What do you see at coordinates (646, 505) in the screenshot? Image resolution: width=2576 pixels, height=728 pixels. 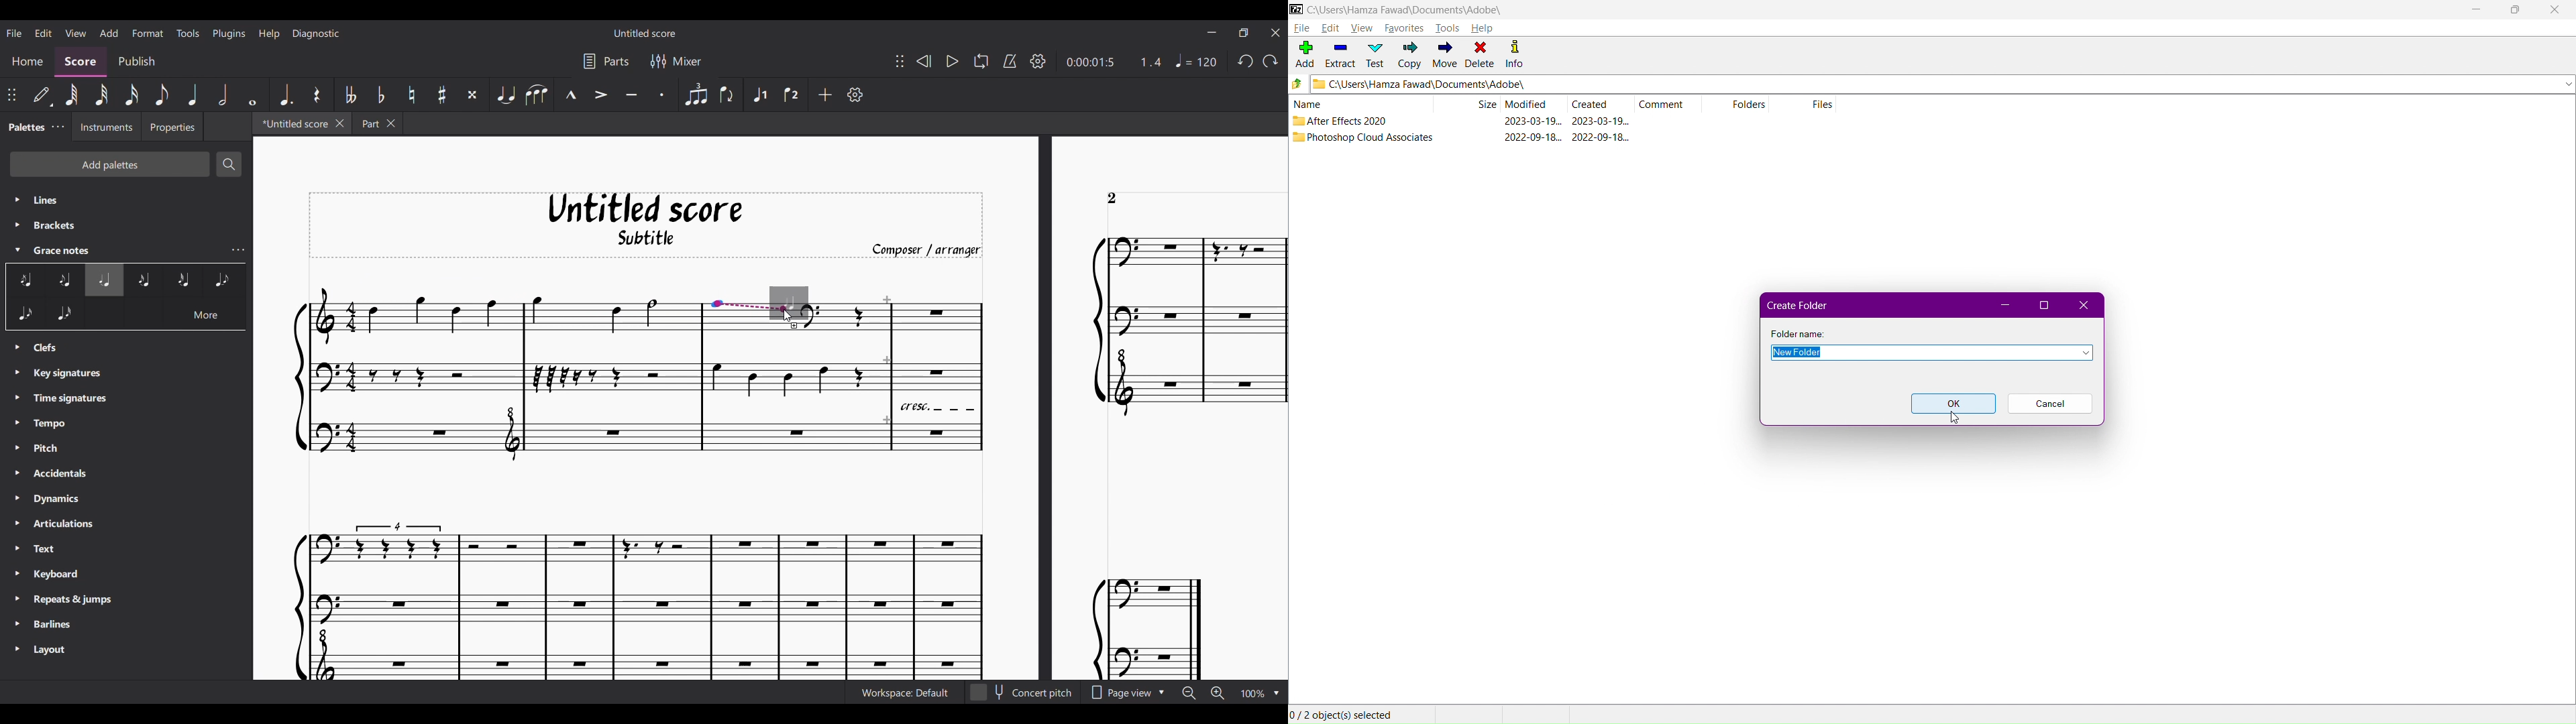 I see `Current score` at bounding box center [646, 505].